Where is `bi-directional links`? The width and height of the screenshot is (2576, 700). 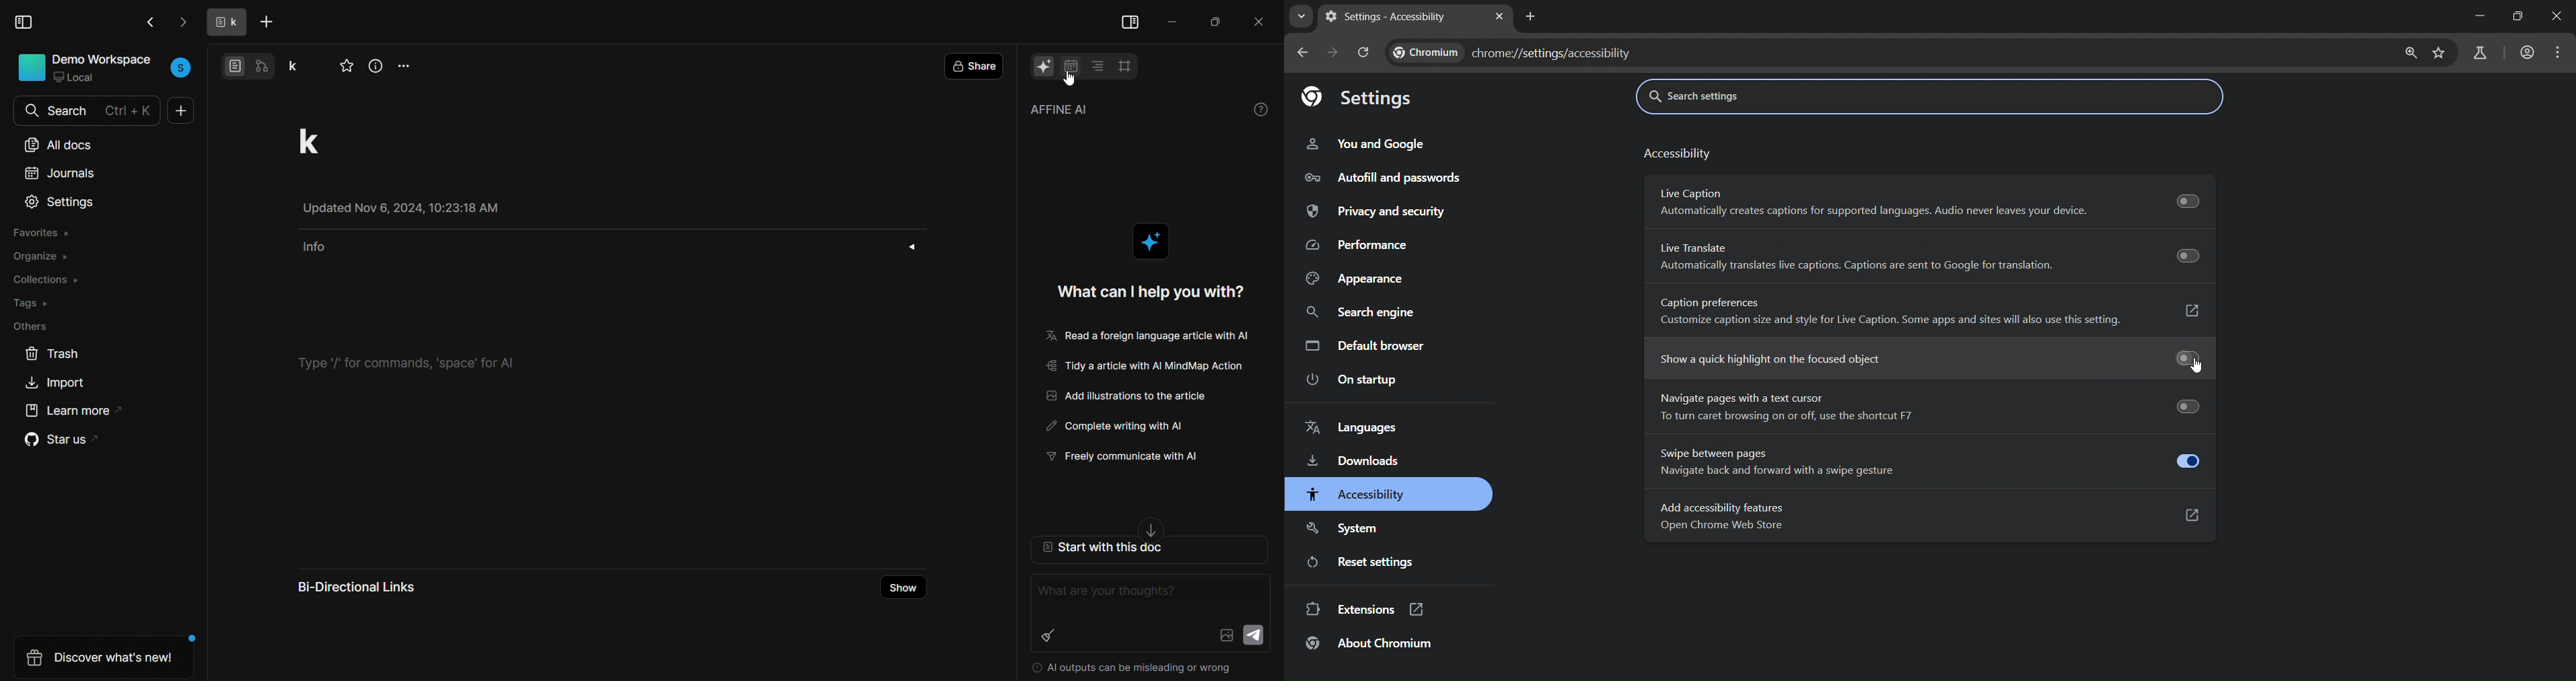 bi-directional links is located at coordinates (369, 585).